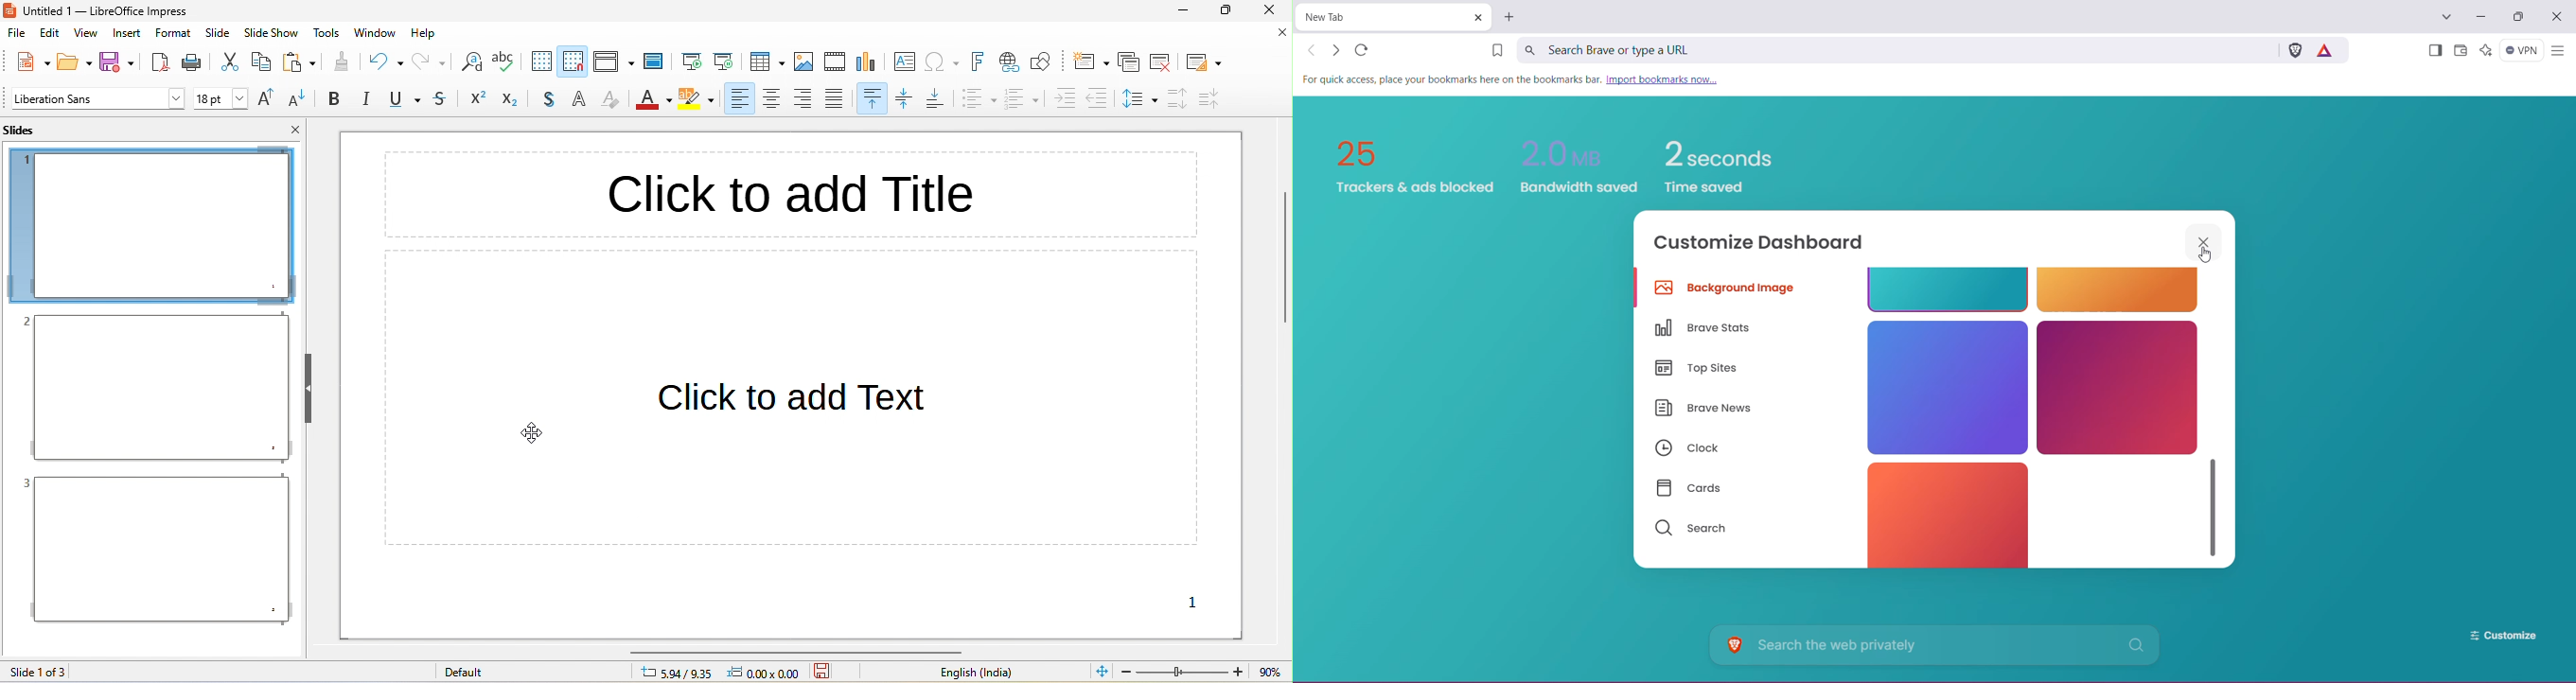 This screenshot has width=2576, height=700. What do you see at coordinates (442, 100) in the screenshot?
I see `strikethrough` at bounding box center [442, 100].